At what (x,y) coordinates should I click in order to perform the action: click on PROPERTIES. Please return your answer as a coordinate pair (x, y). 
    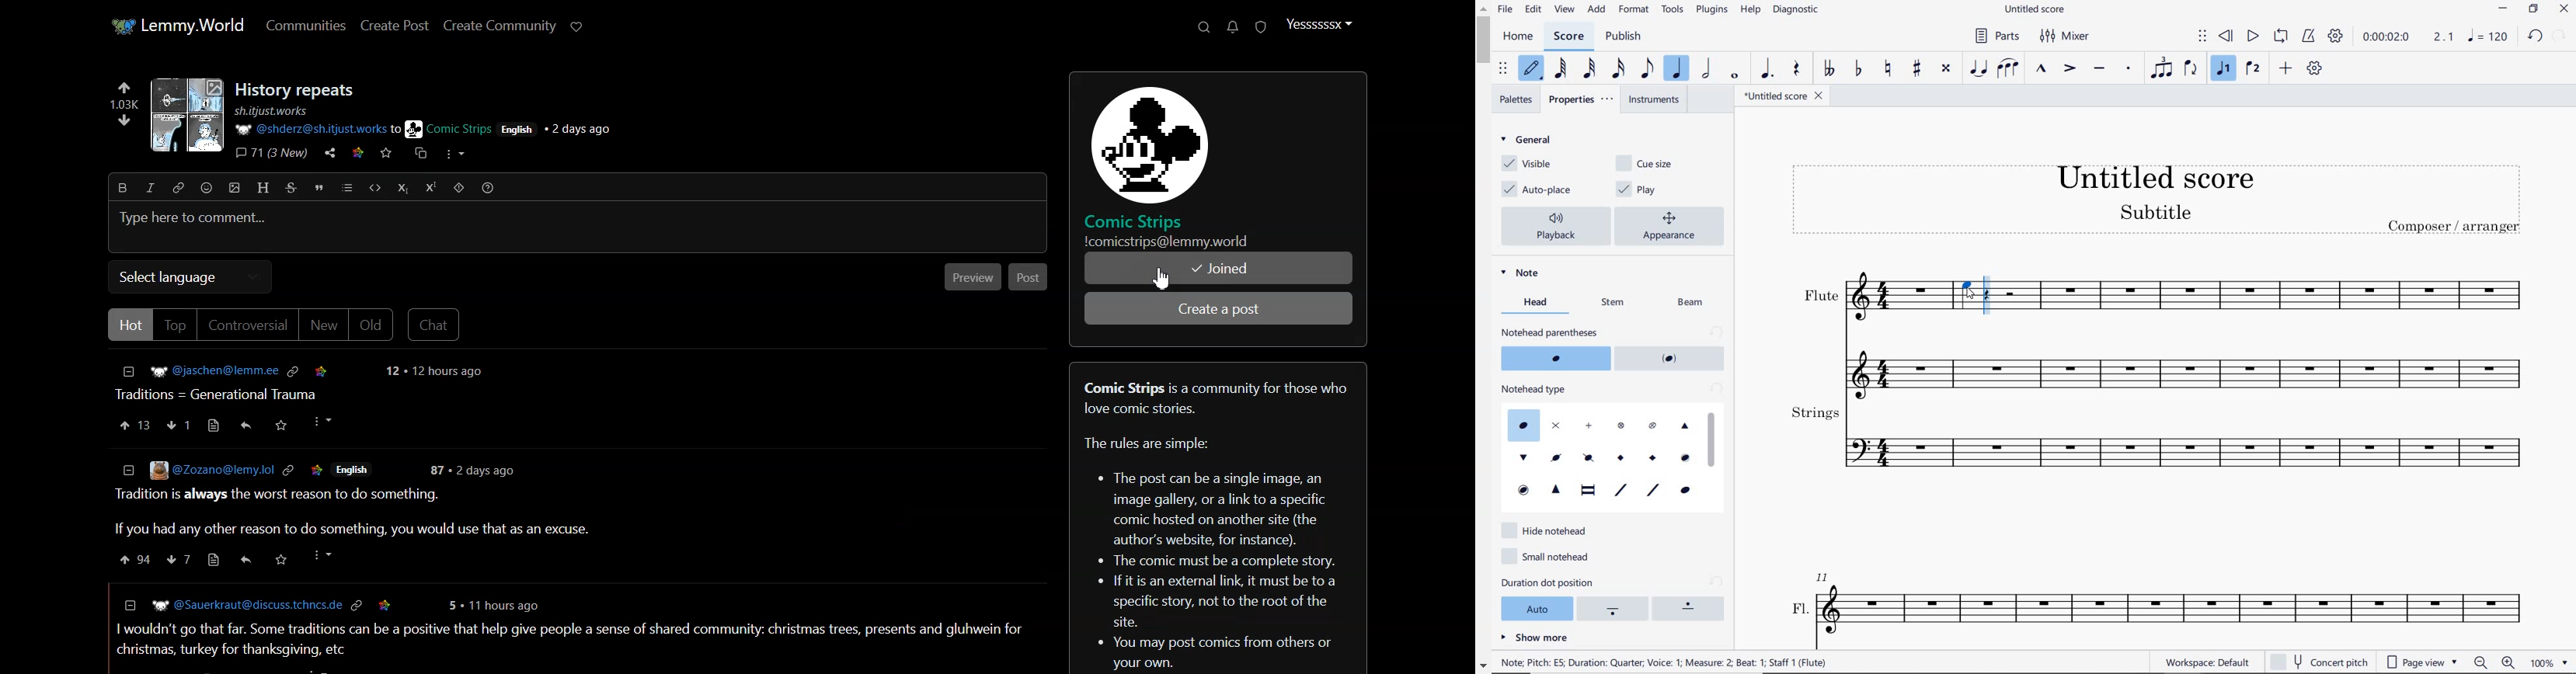
    Looking at the image, I should click on (1585, 100).